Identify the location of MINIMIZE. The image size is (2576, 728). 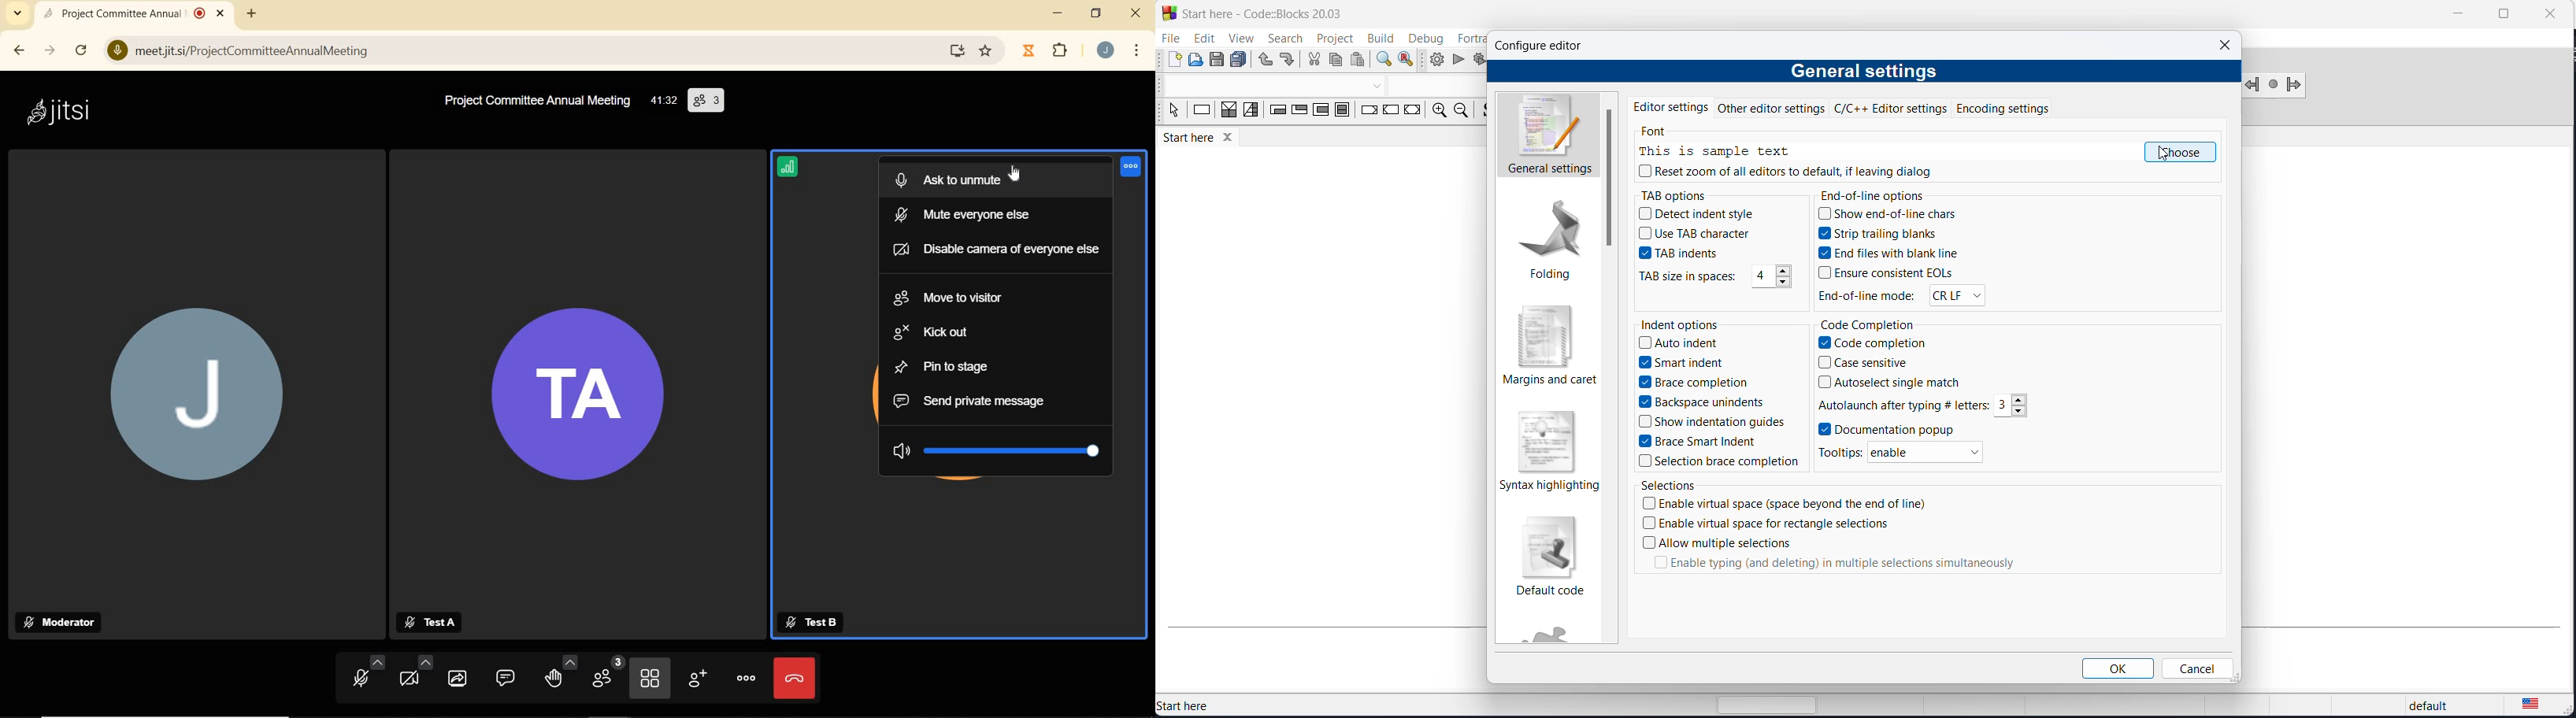
(1060, 13).